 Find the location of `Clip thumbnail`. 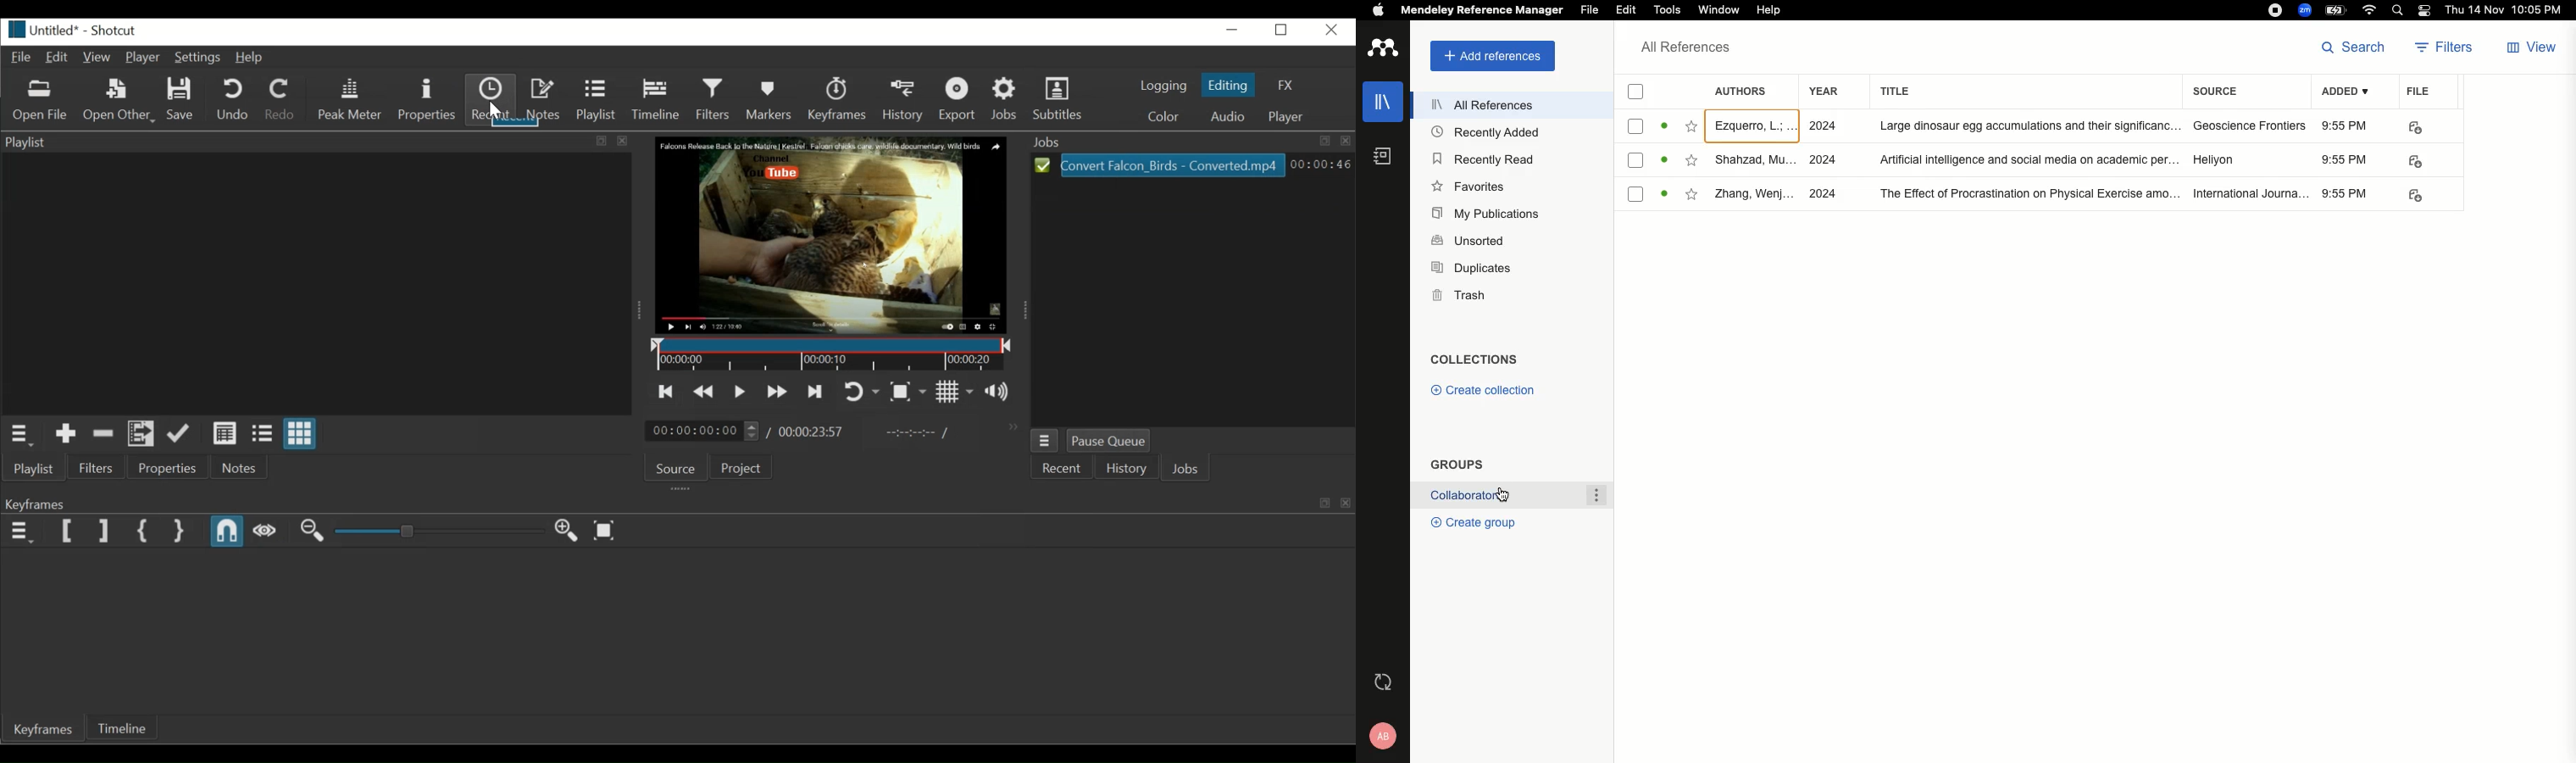

Clip thumbnail is located at coordinates (314, 285).